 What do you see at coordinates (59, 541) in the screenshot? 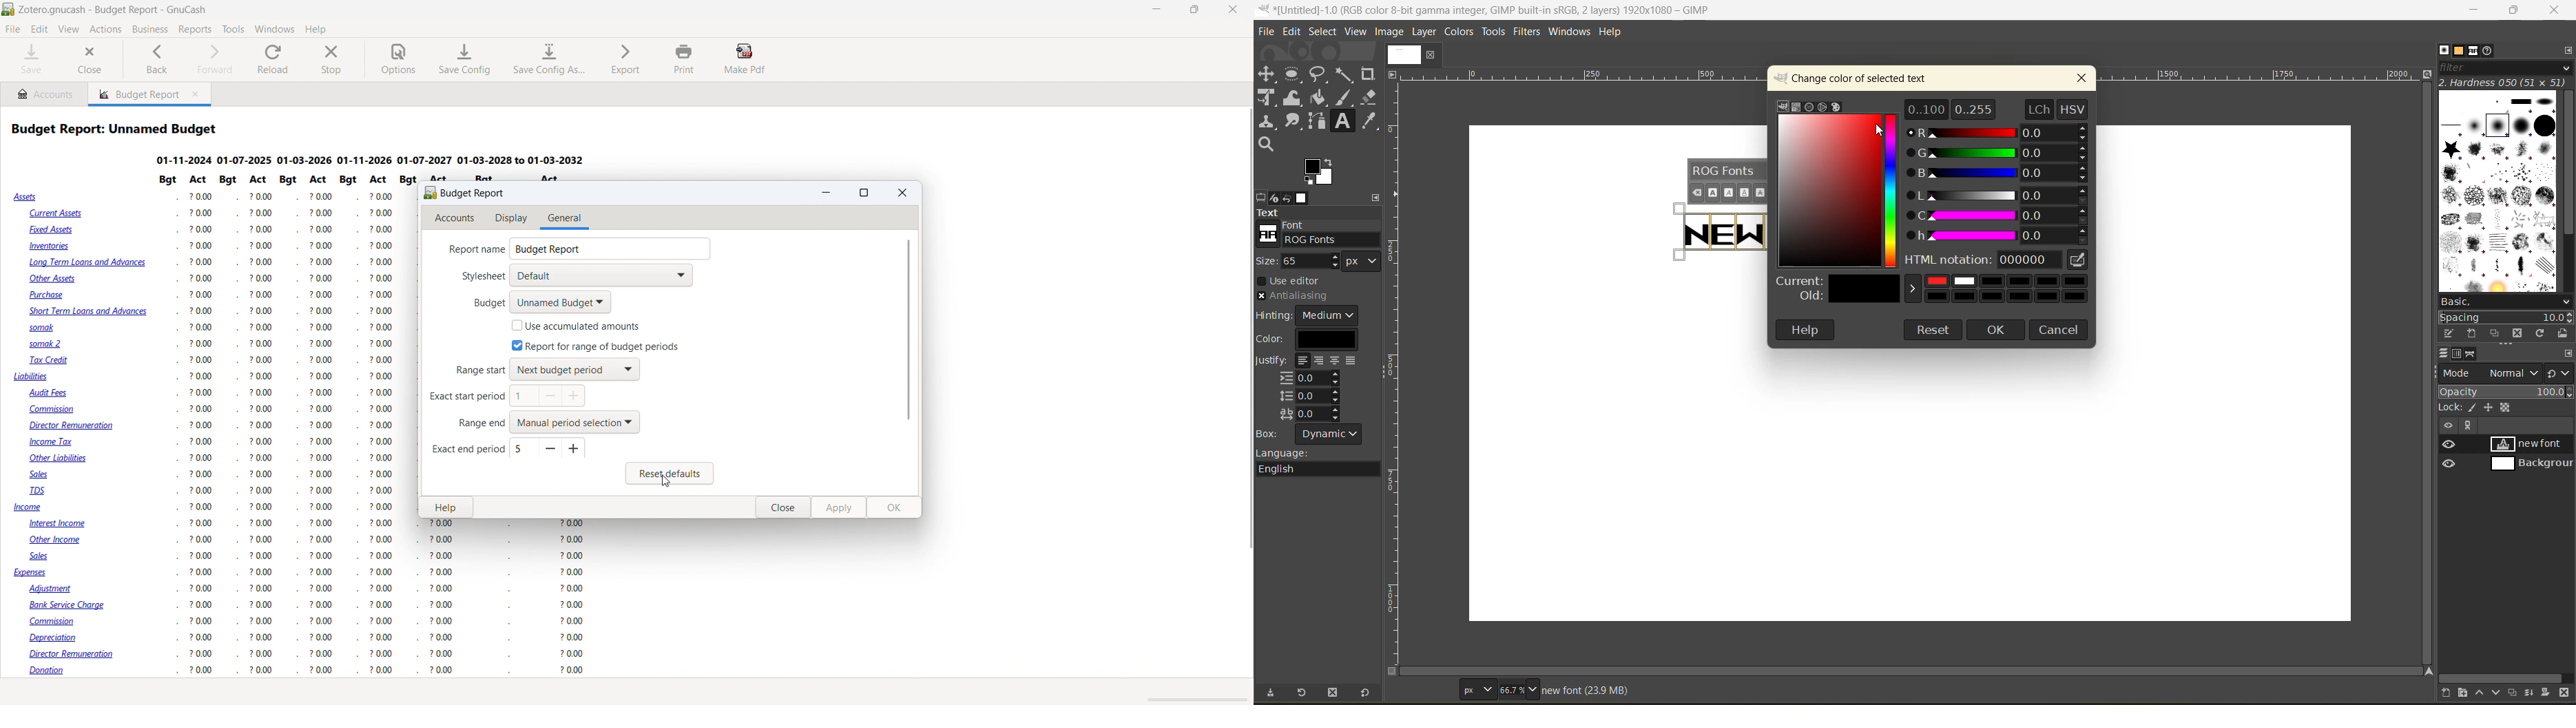
I see `Other Income` at bounding box center [59, 541].